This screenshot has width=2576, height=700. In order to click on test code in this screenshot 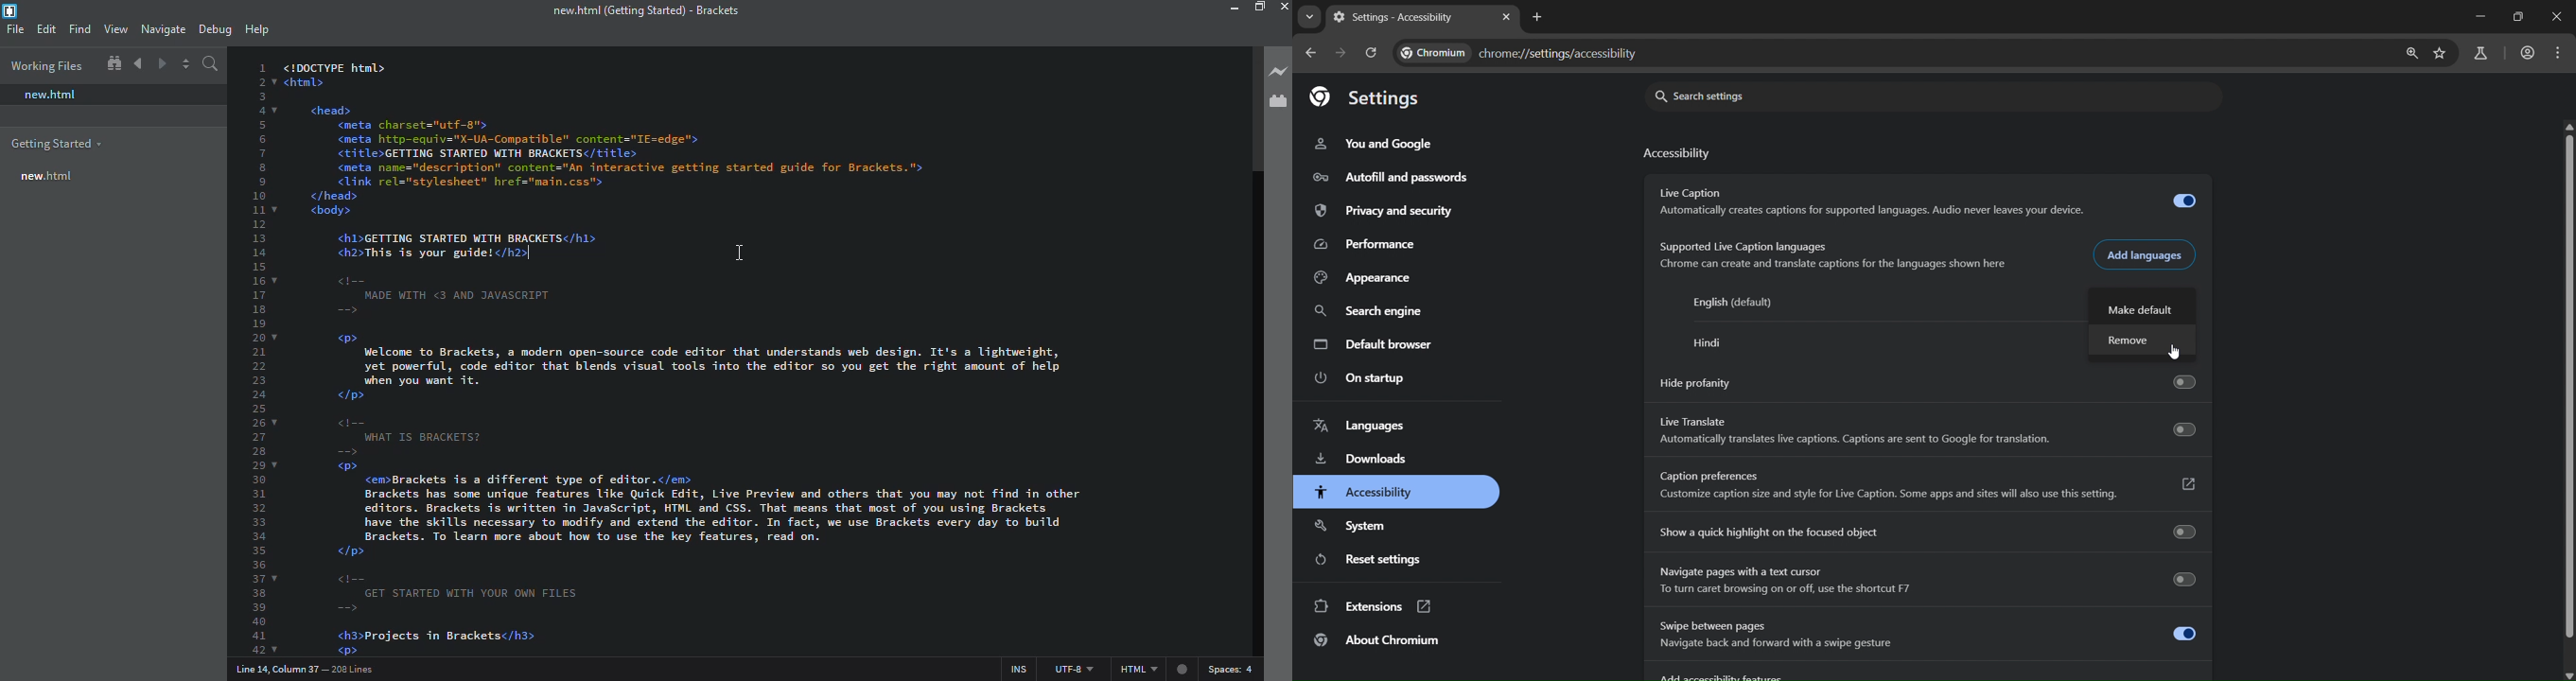, I will do `click(747, 463)`.